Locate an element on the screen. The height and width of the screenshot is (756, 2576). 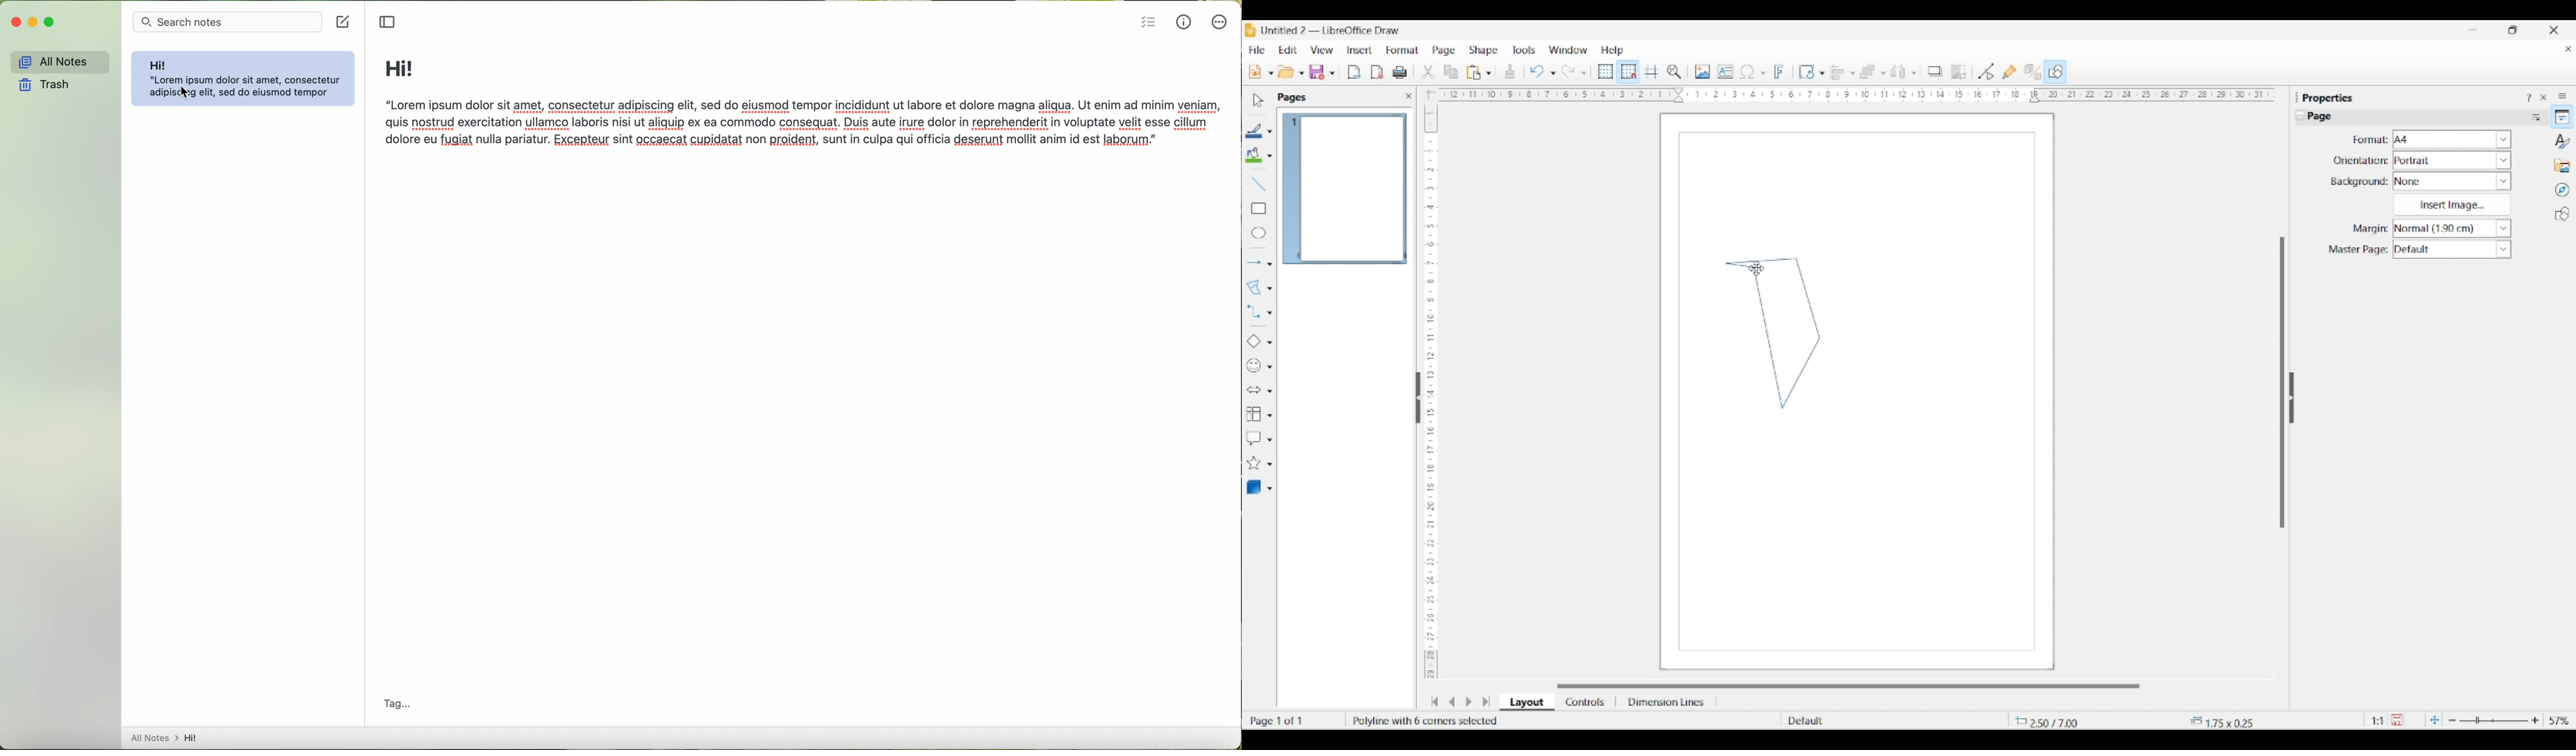
Select objects to distribute options is located at coordinates (1914, 73).